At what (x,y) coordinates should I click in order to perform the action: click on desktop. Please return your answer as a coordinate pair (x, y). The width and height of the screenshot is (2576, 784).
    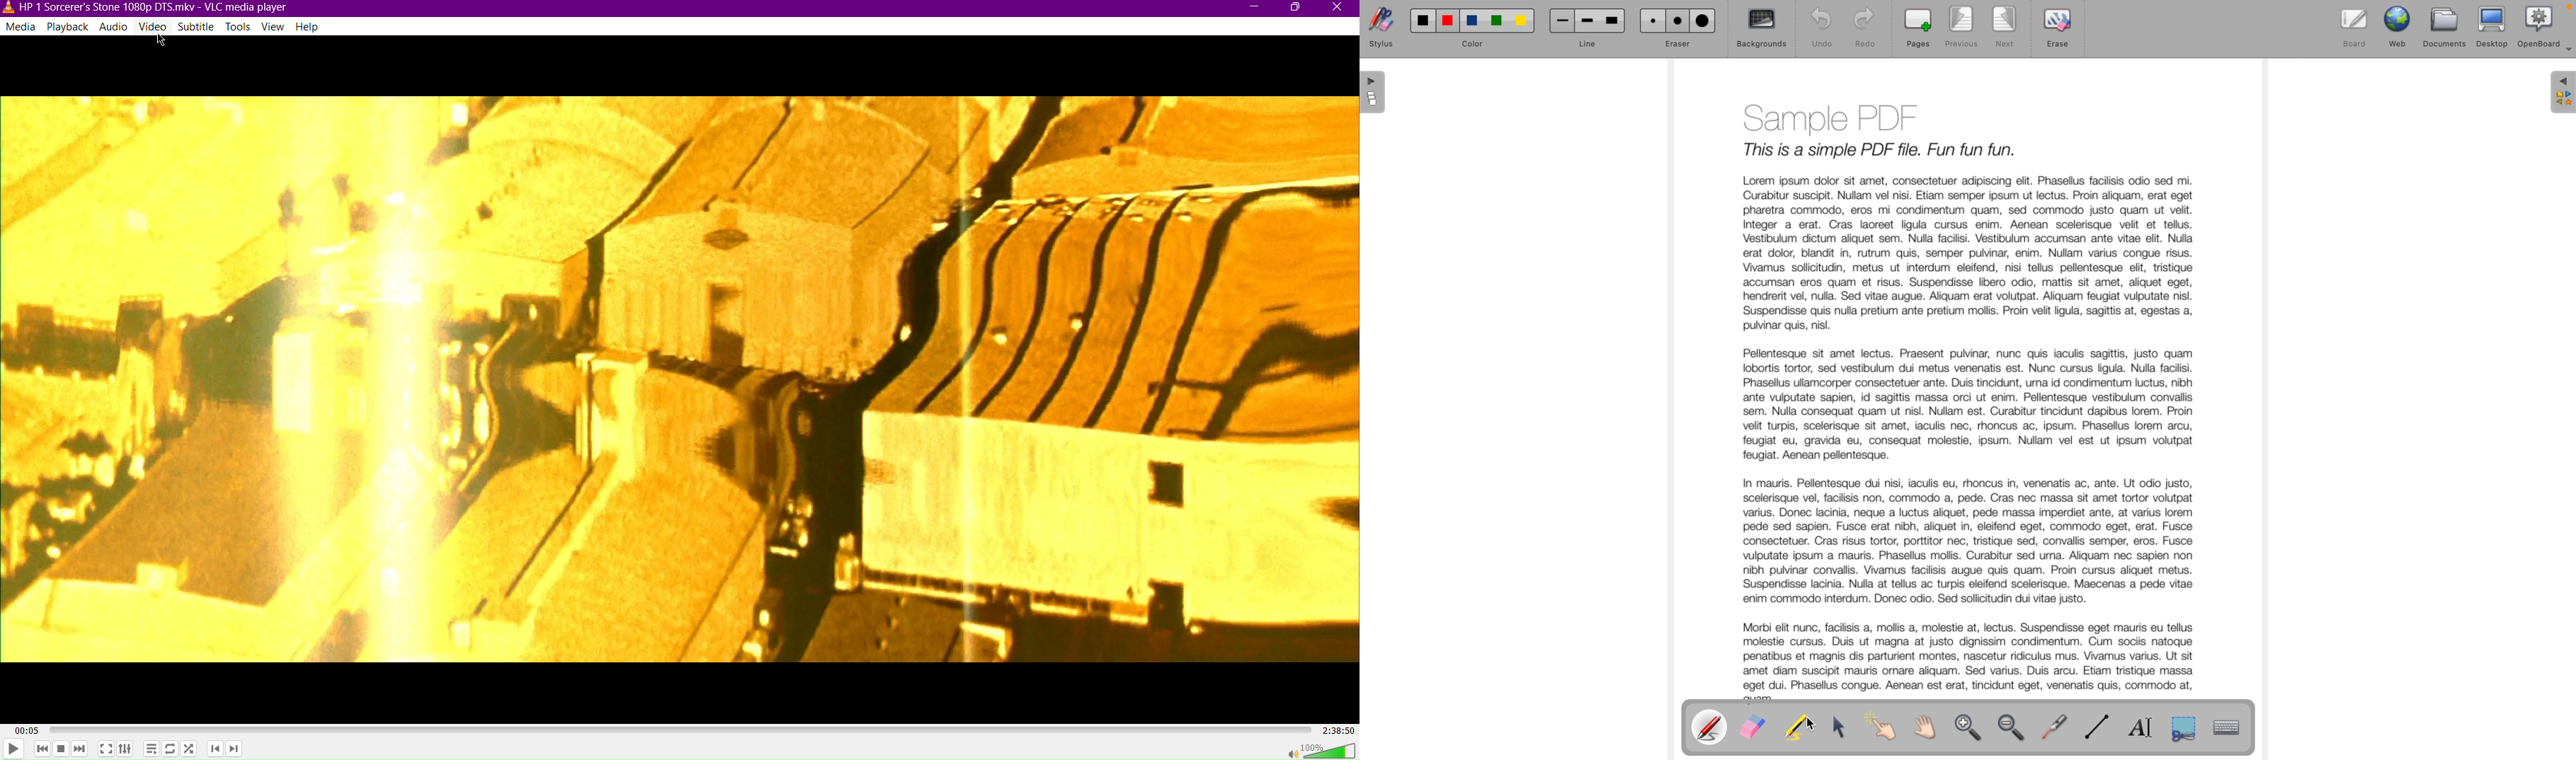
    Looking at the image, I should click on (2493, 26).